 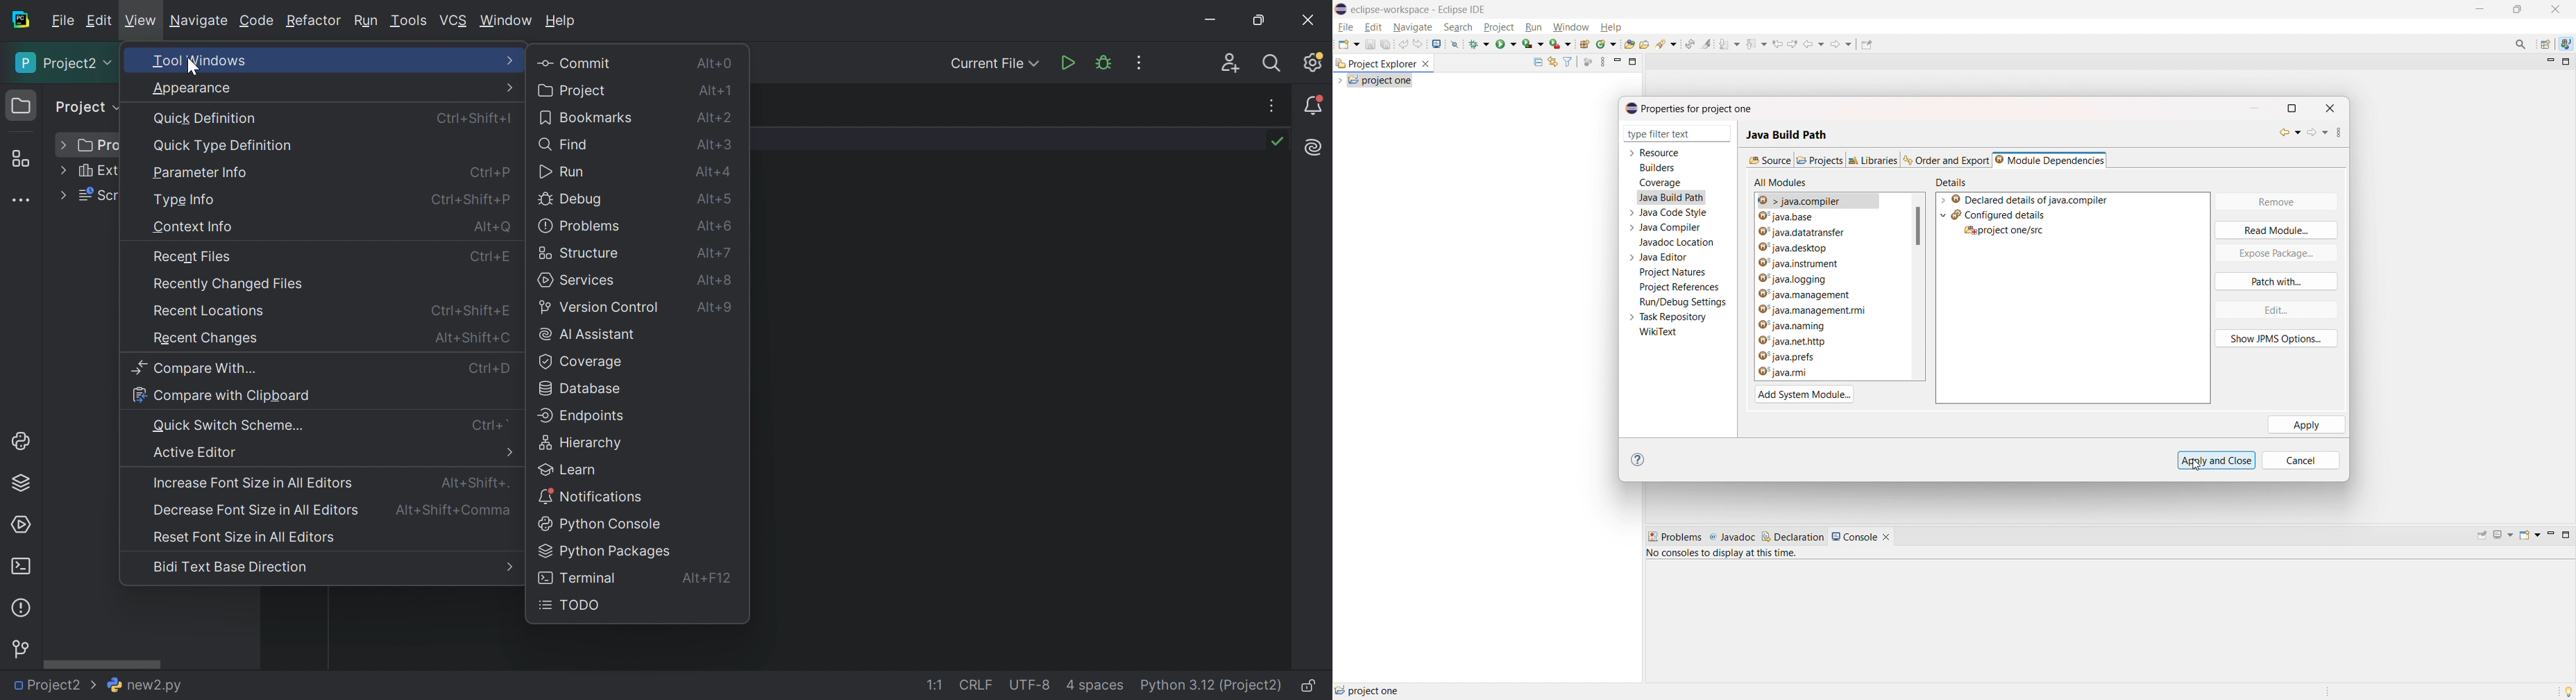 What do you see at coordinates (1412, 27) in the screenshot?
I see `navigate` at bounding box center [1412, 27].